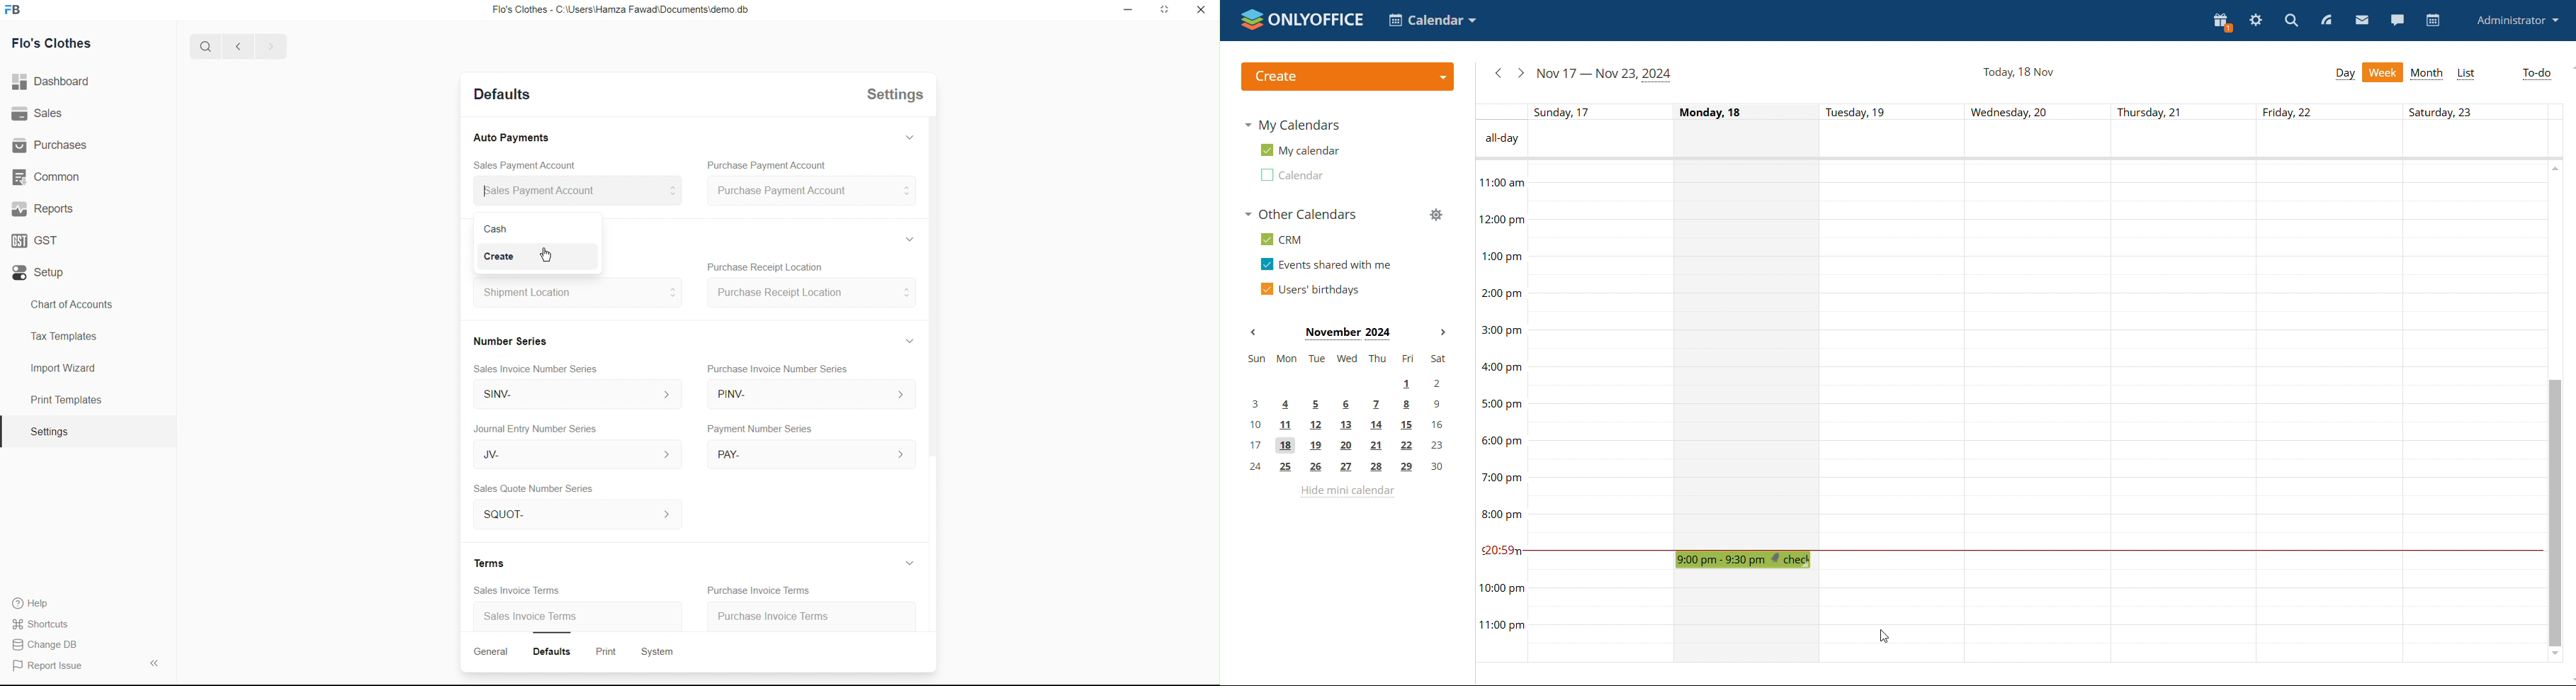 Image resolution: width=2576 pixels, height=700 pixels. What do you see at coordinates (39, 237) in the screenshot?
I see `GST` at bounding box center [39, 237].